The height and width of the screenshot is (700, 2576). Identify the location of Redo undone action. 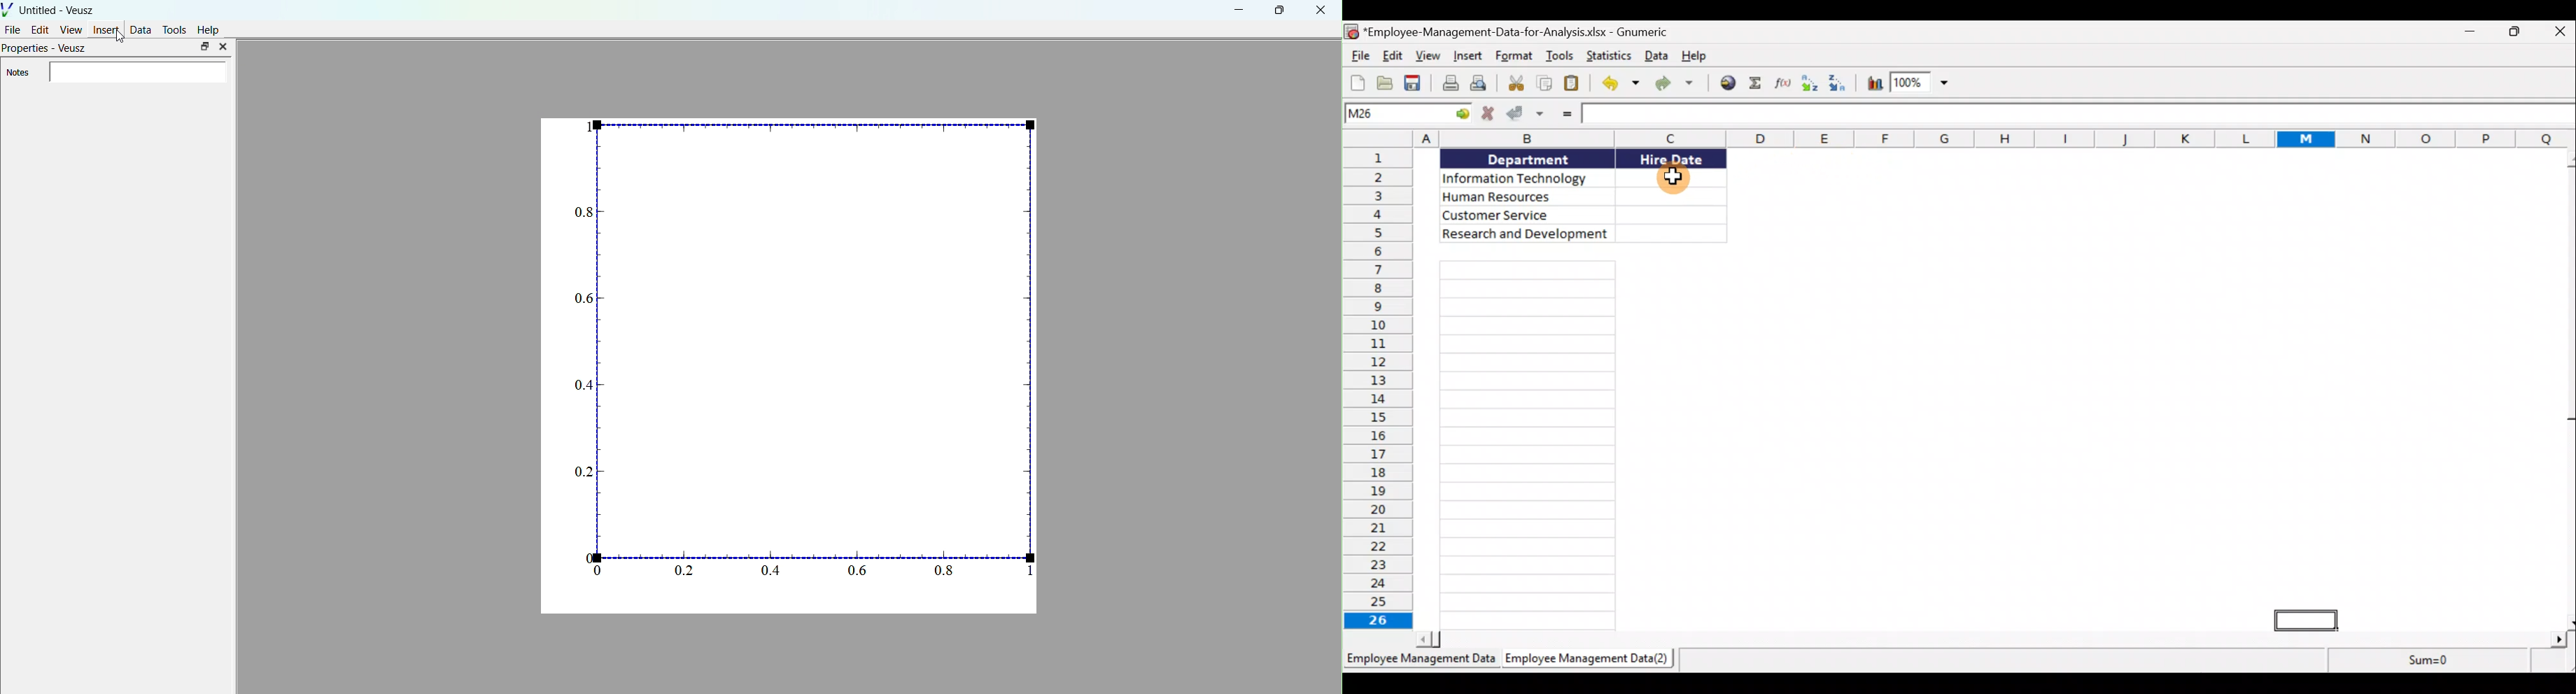
(1680, 86).